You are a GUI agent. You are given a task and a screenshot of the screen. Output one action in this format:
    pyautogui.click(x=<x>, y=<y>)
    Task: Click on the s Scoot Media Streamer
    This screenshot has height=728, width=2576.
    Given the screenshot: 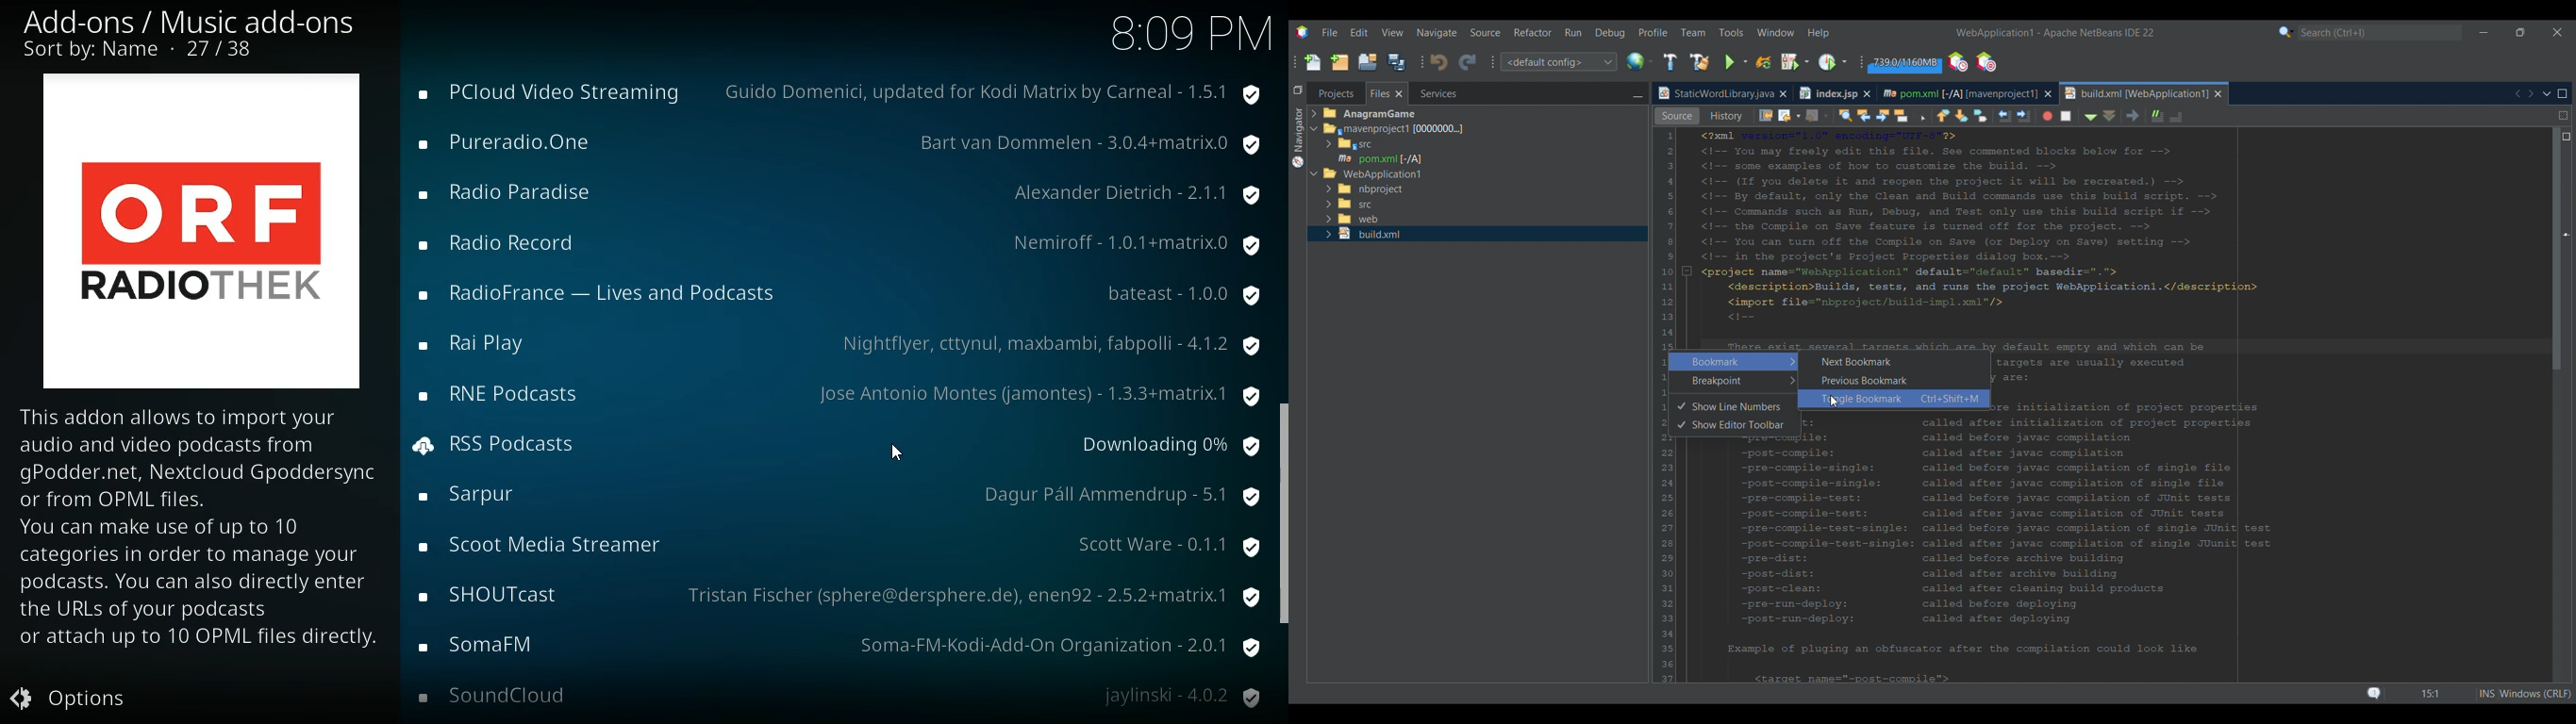 What is the action you would take?
    pyautogui.click(x=546, y=542)
    